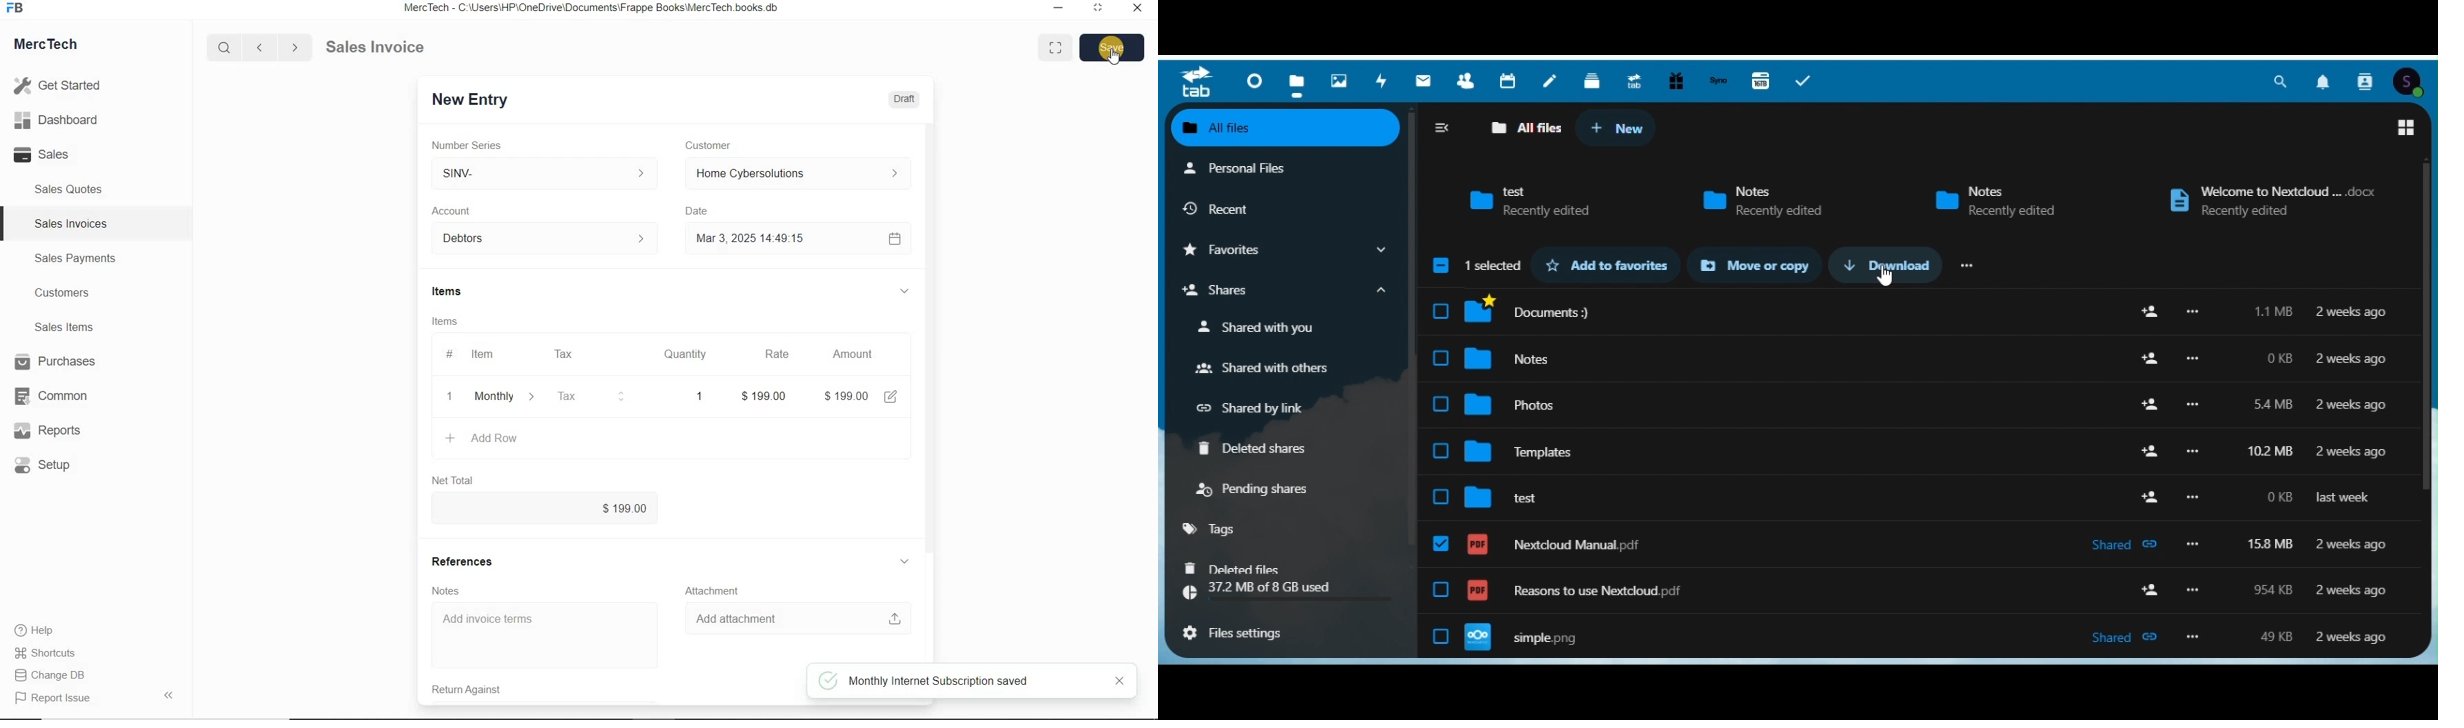  What do you see at coordinates (798, 618) in the screenshot?
I see `Add attachment` at bounding box center [798, 618].